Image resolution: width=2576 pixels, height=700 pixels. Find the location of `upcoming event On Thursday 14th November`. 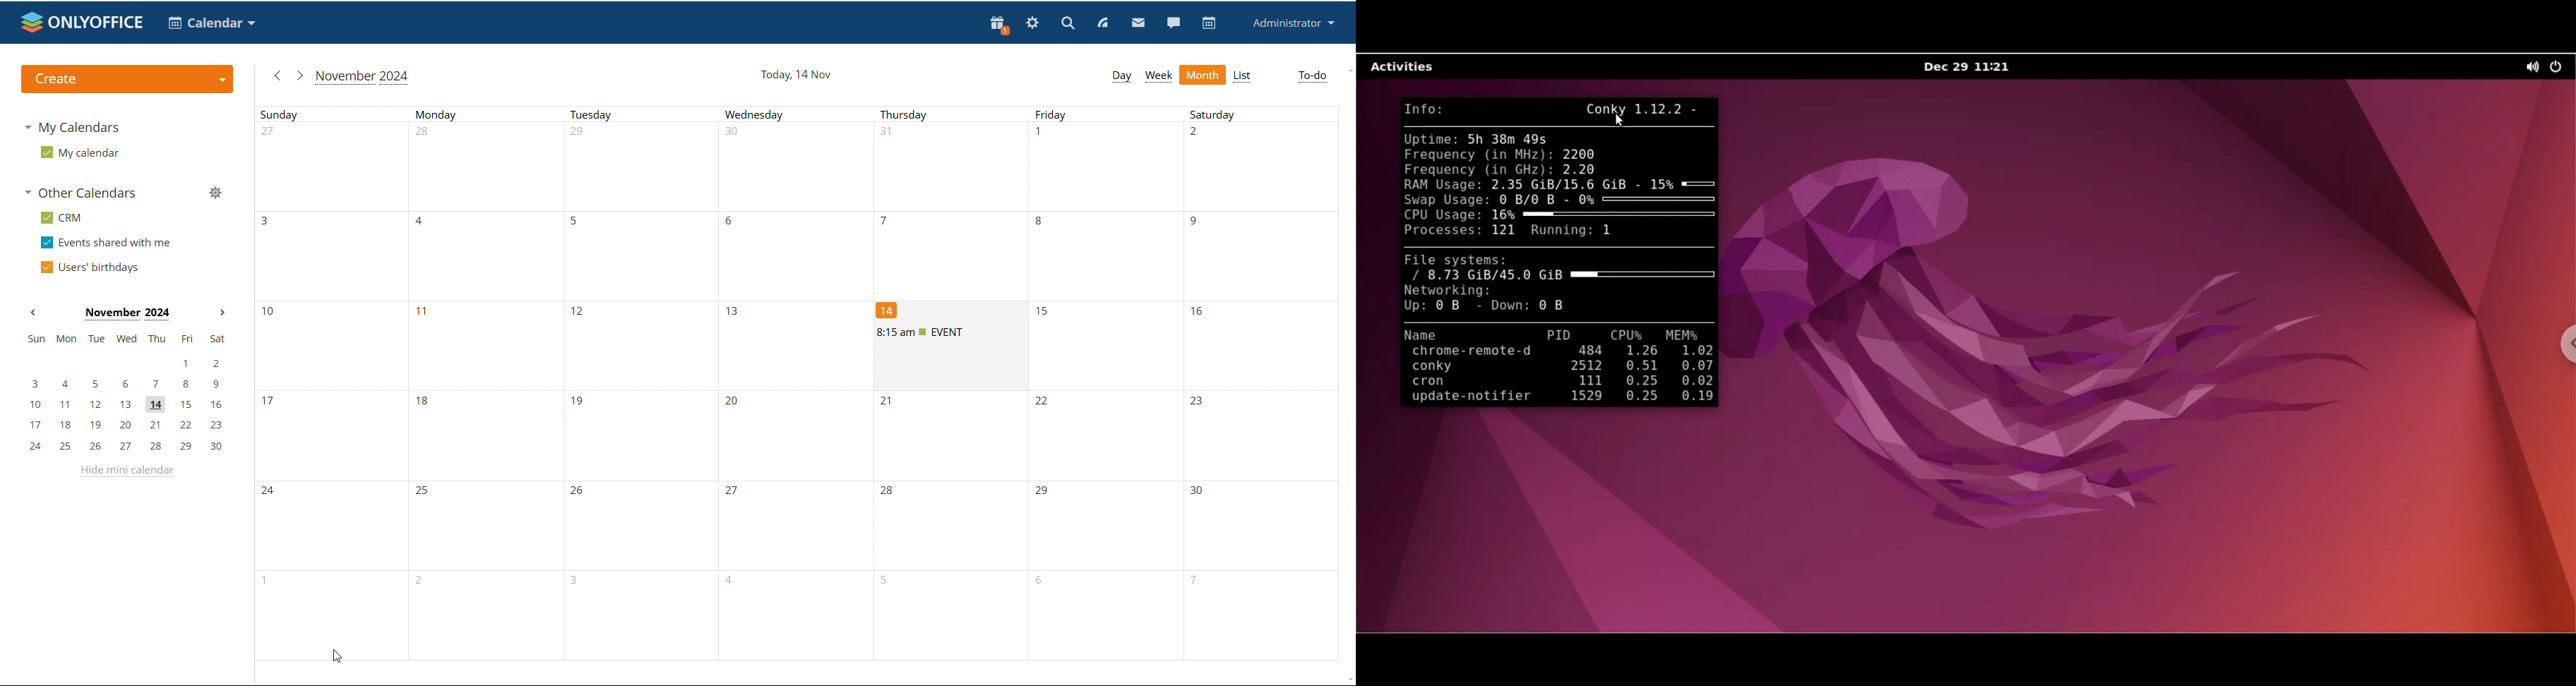

upcoming event On Thursday 14th November is located at coordinates (951, 332).